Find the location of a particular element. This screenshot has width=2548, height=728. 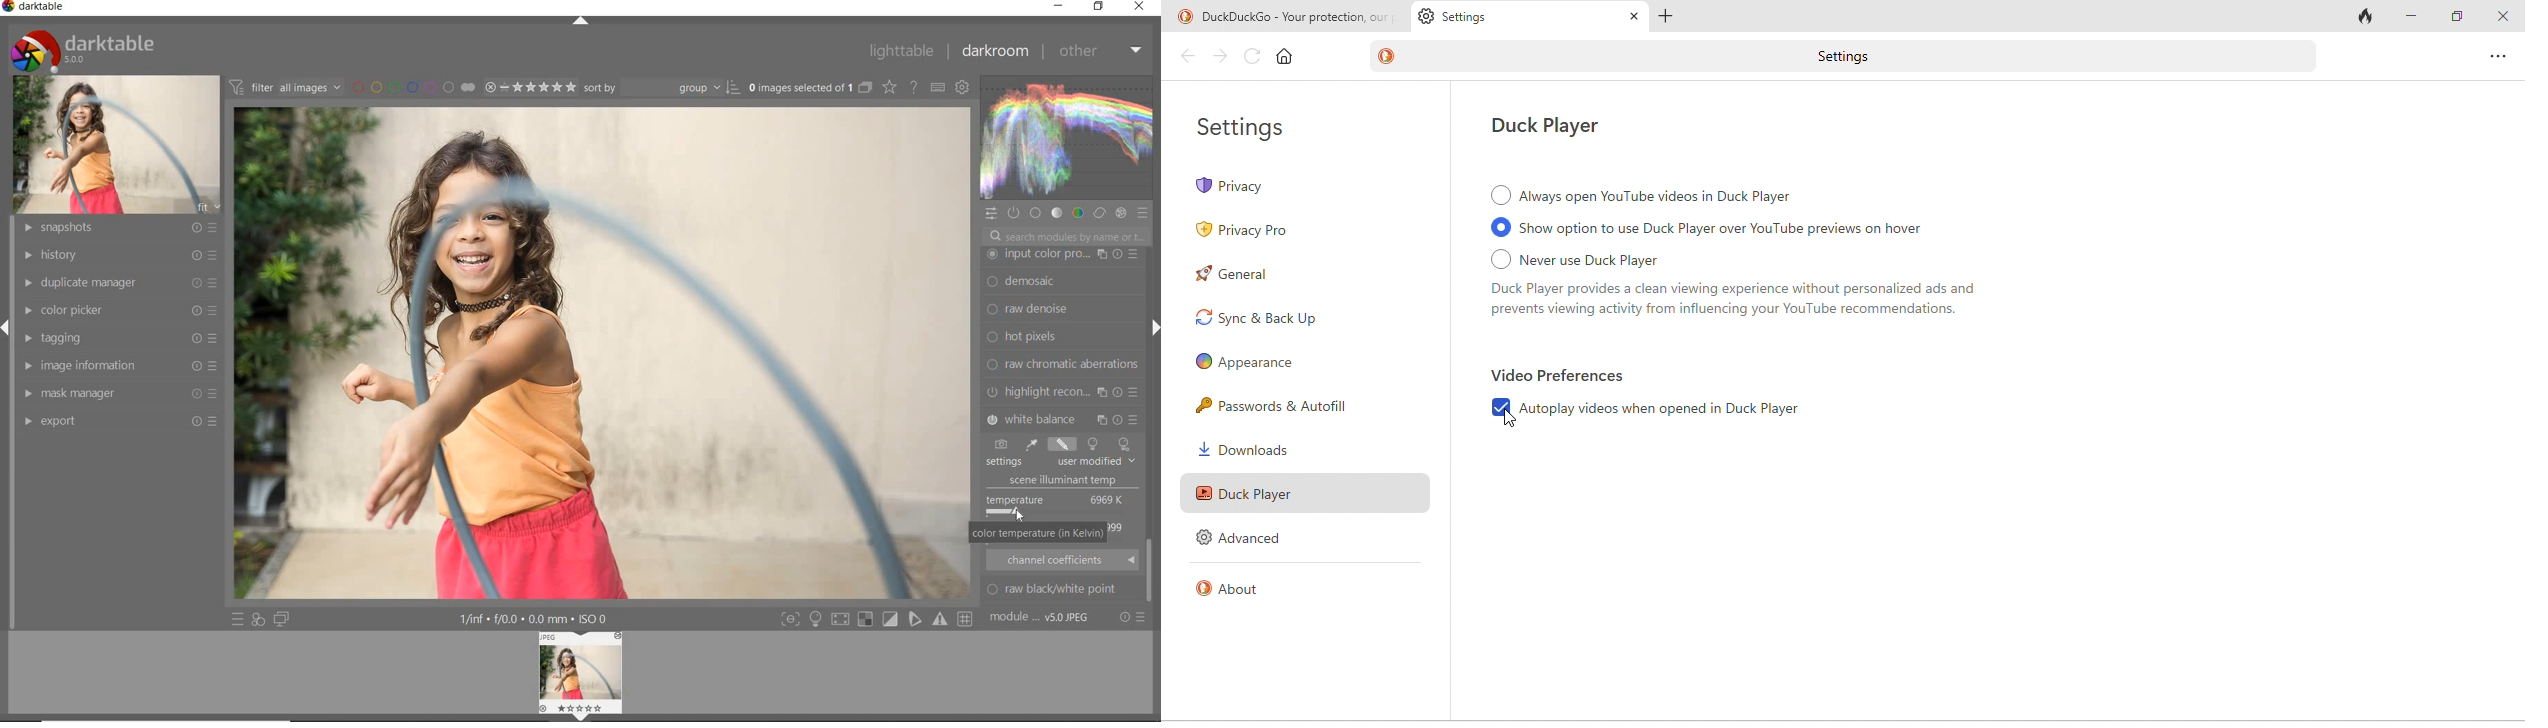

effect is located at coordinates (1121, 212).